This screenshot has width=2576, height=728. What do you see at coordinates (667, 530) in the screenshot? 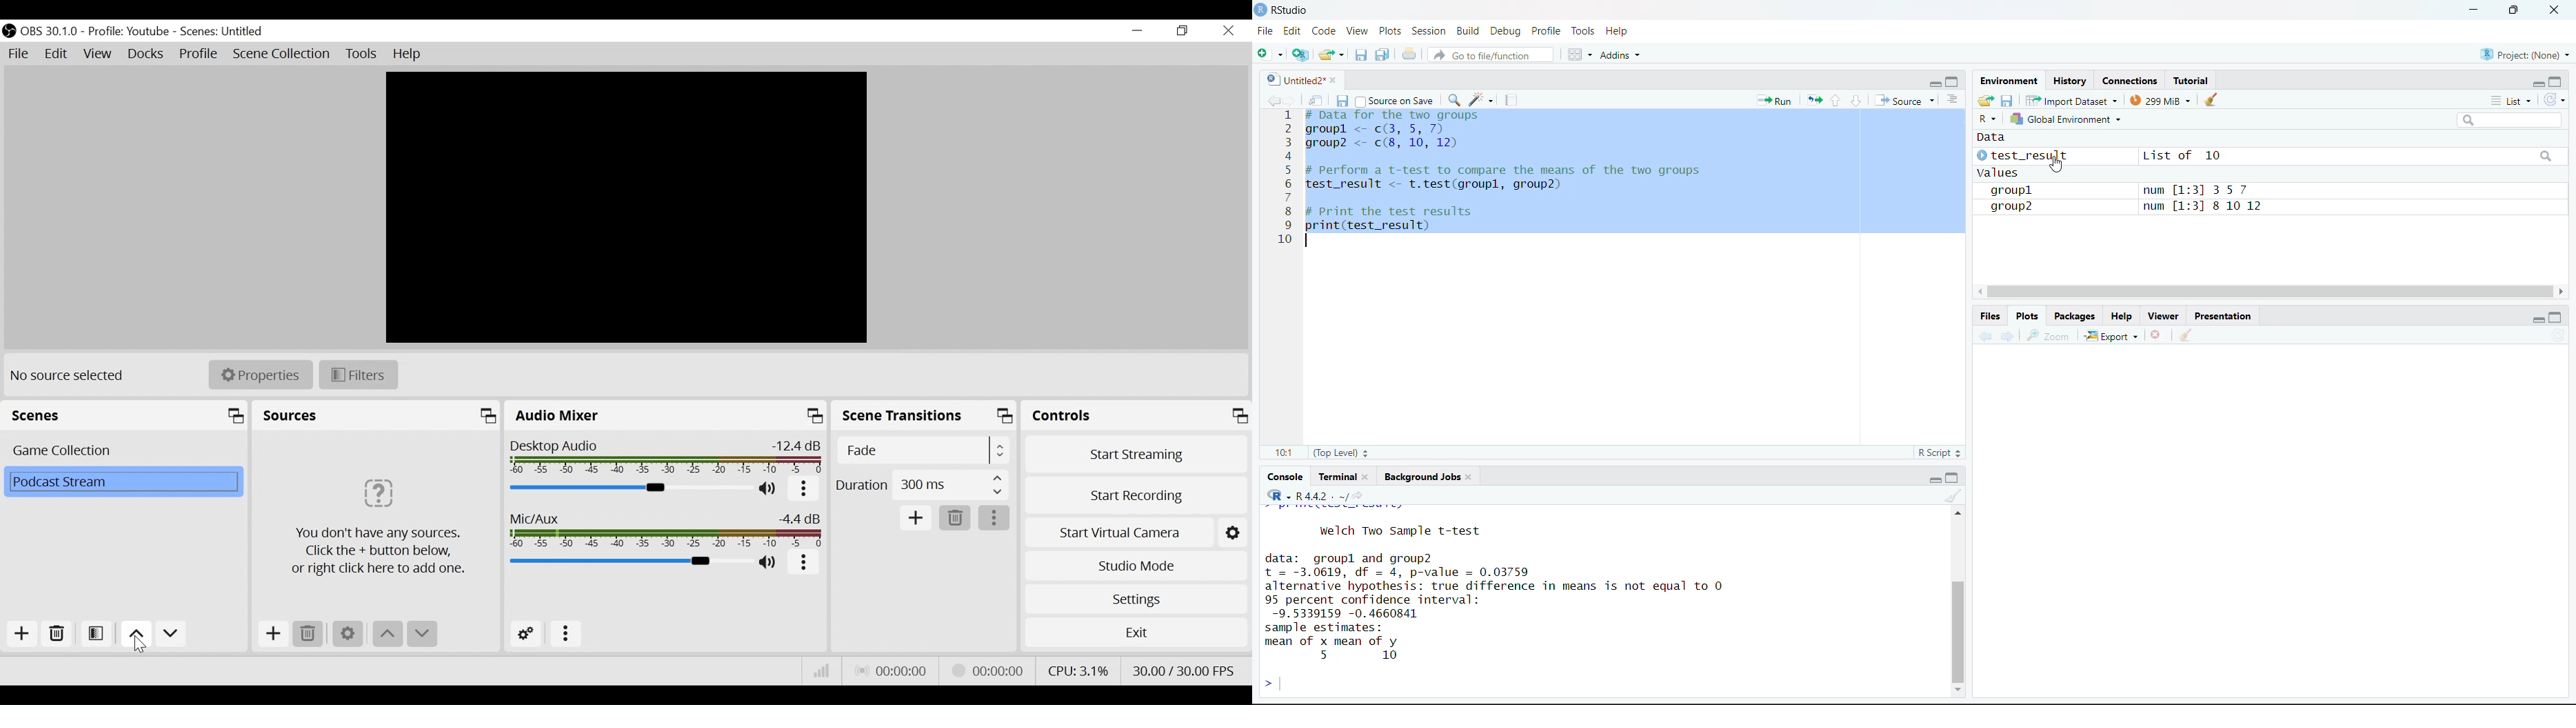
I see `Mic/Aux` at bounding box center [667, 530].